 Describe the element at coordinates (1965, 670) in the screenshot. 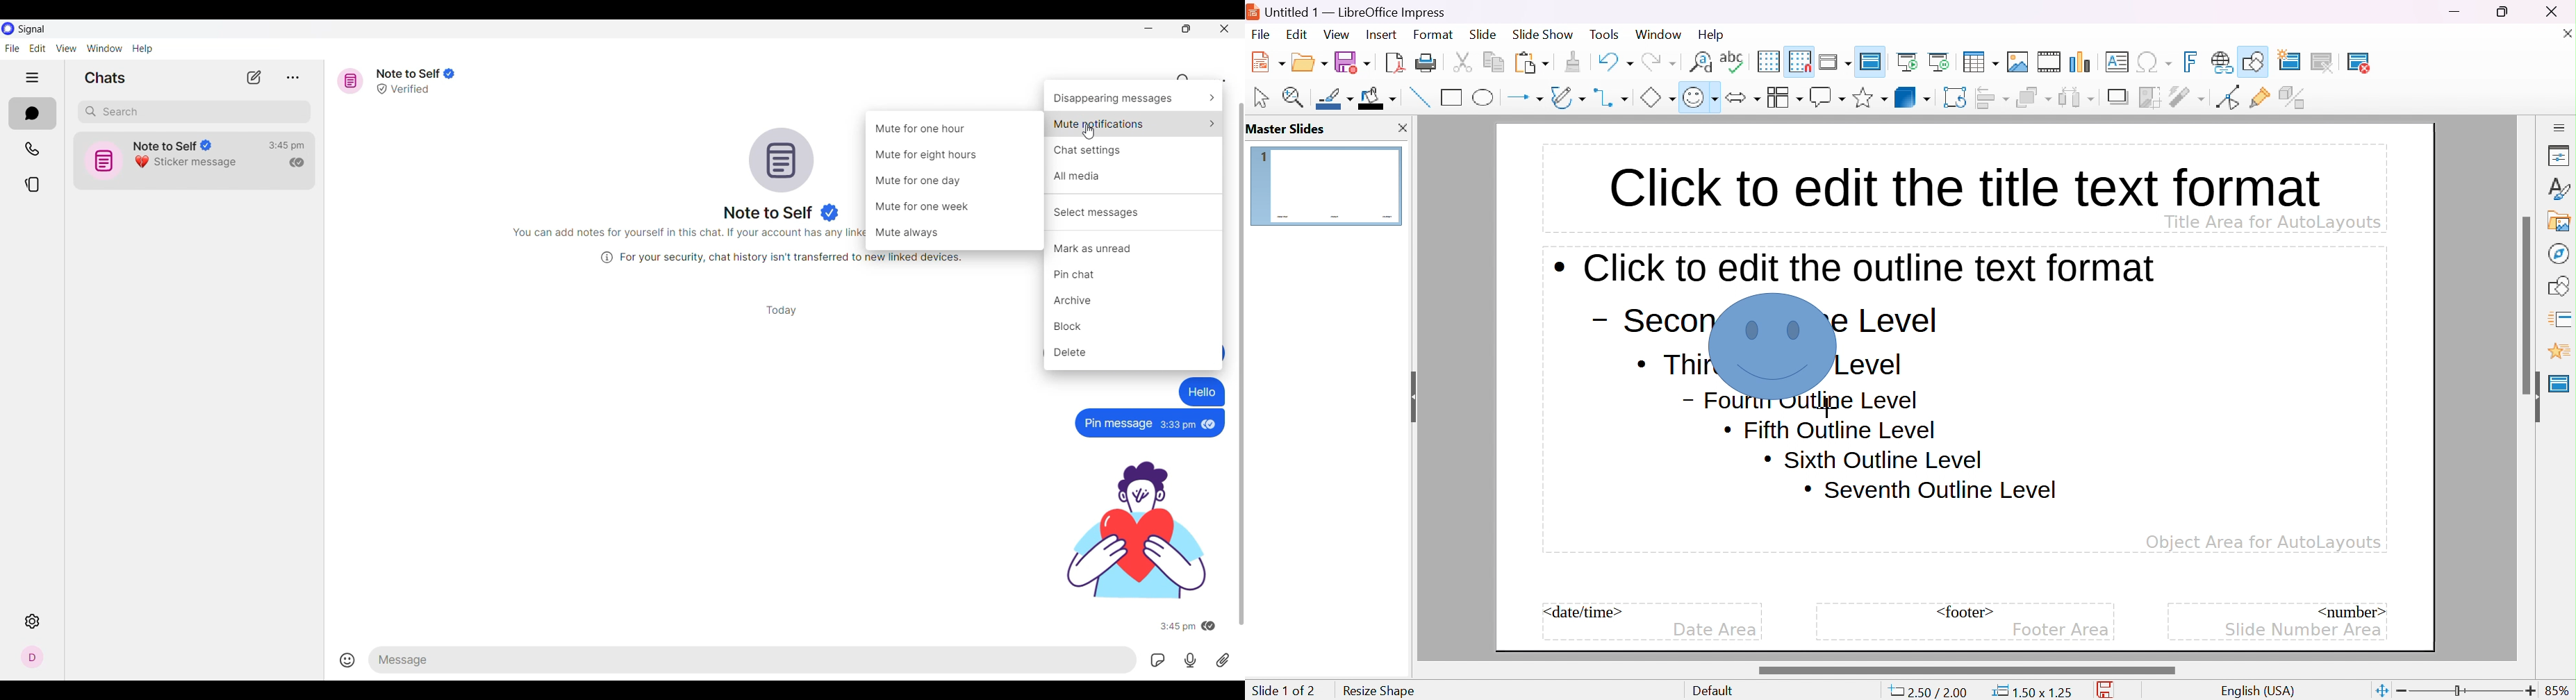

I see `slider` at that location.